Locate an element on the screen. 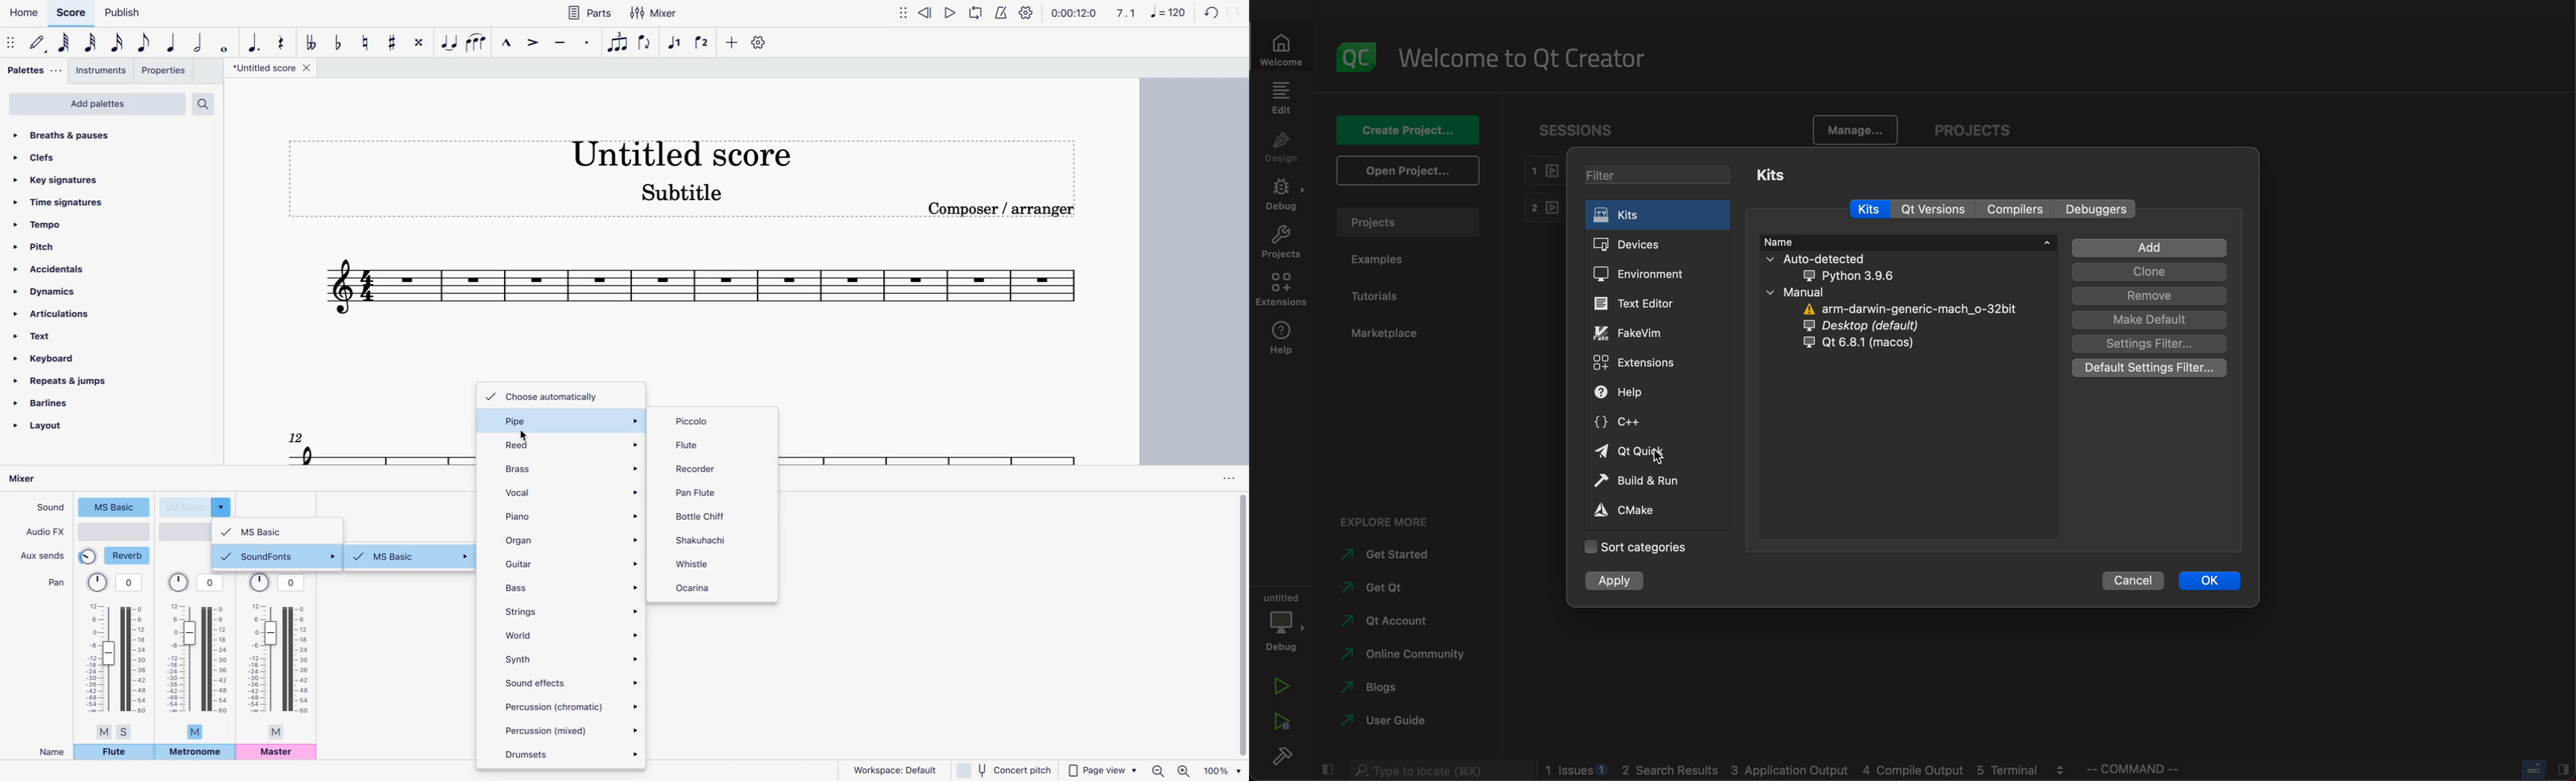  pan is located at coordinates (117, 655).